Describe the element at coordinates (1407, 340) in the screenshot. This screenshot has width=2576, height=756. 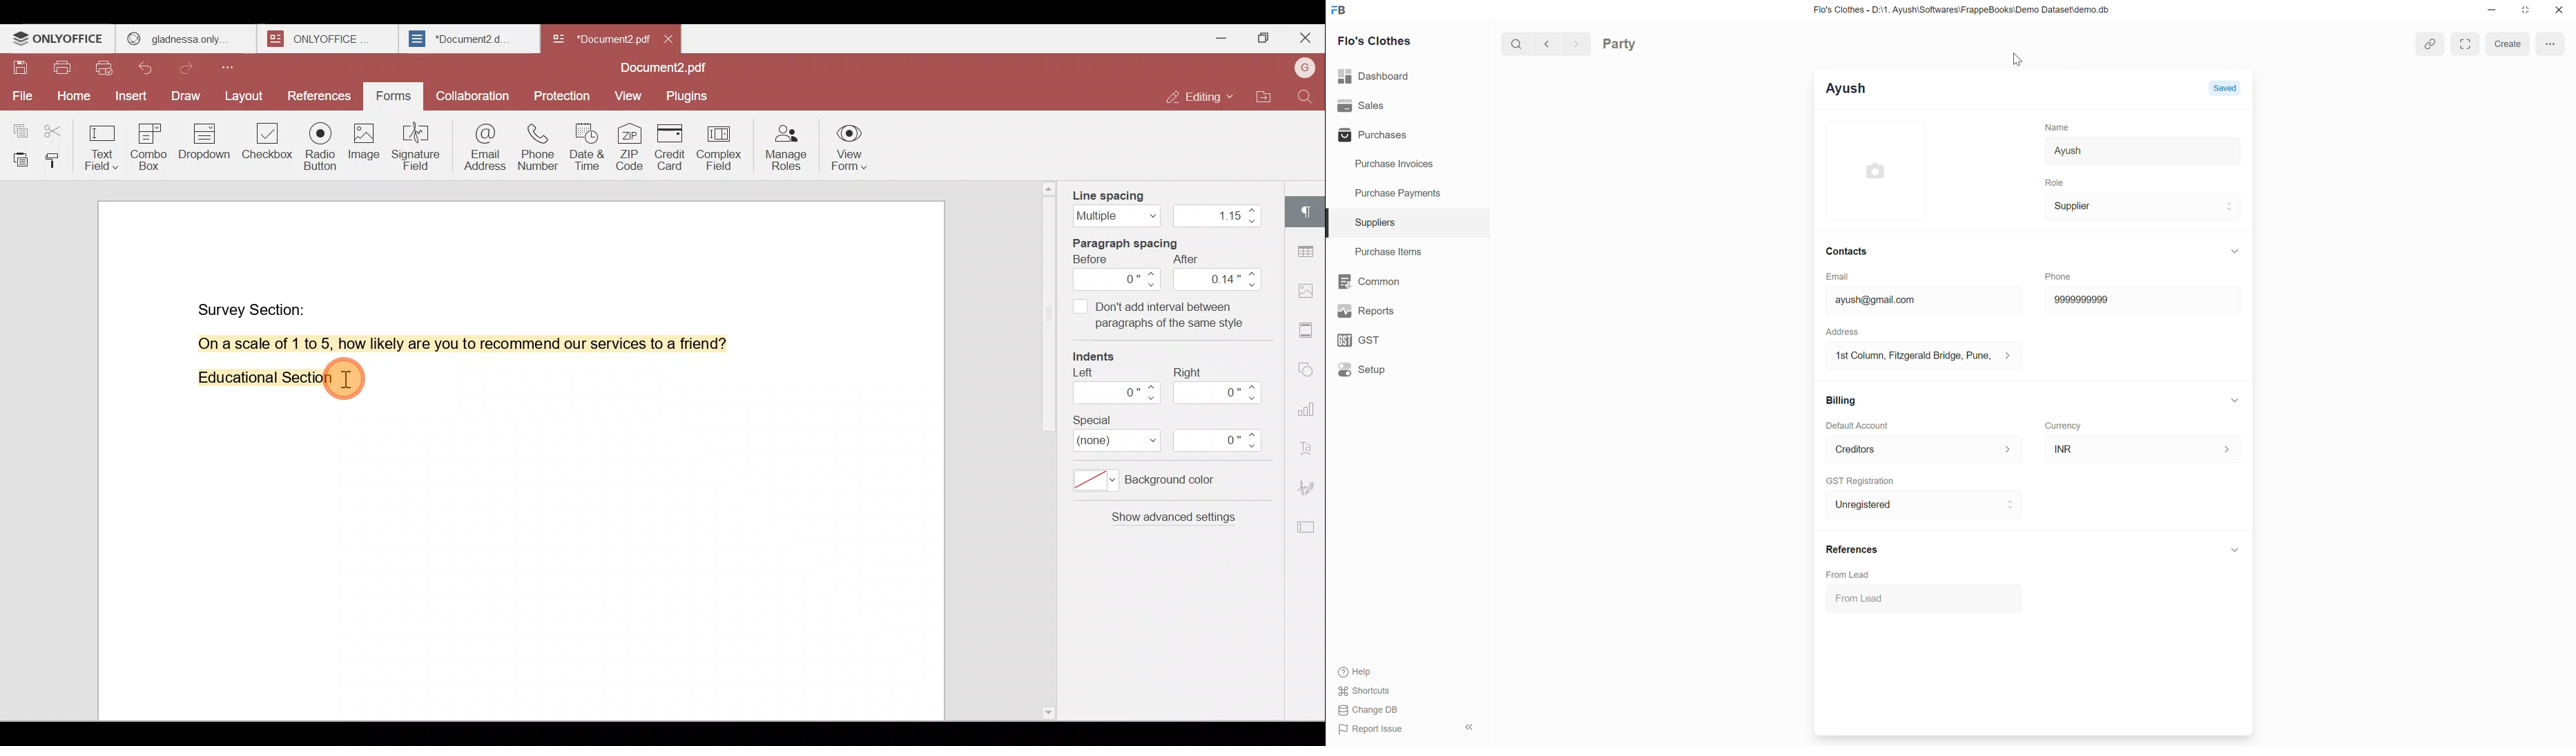
I see `GST` at that location.